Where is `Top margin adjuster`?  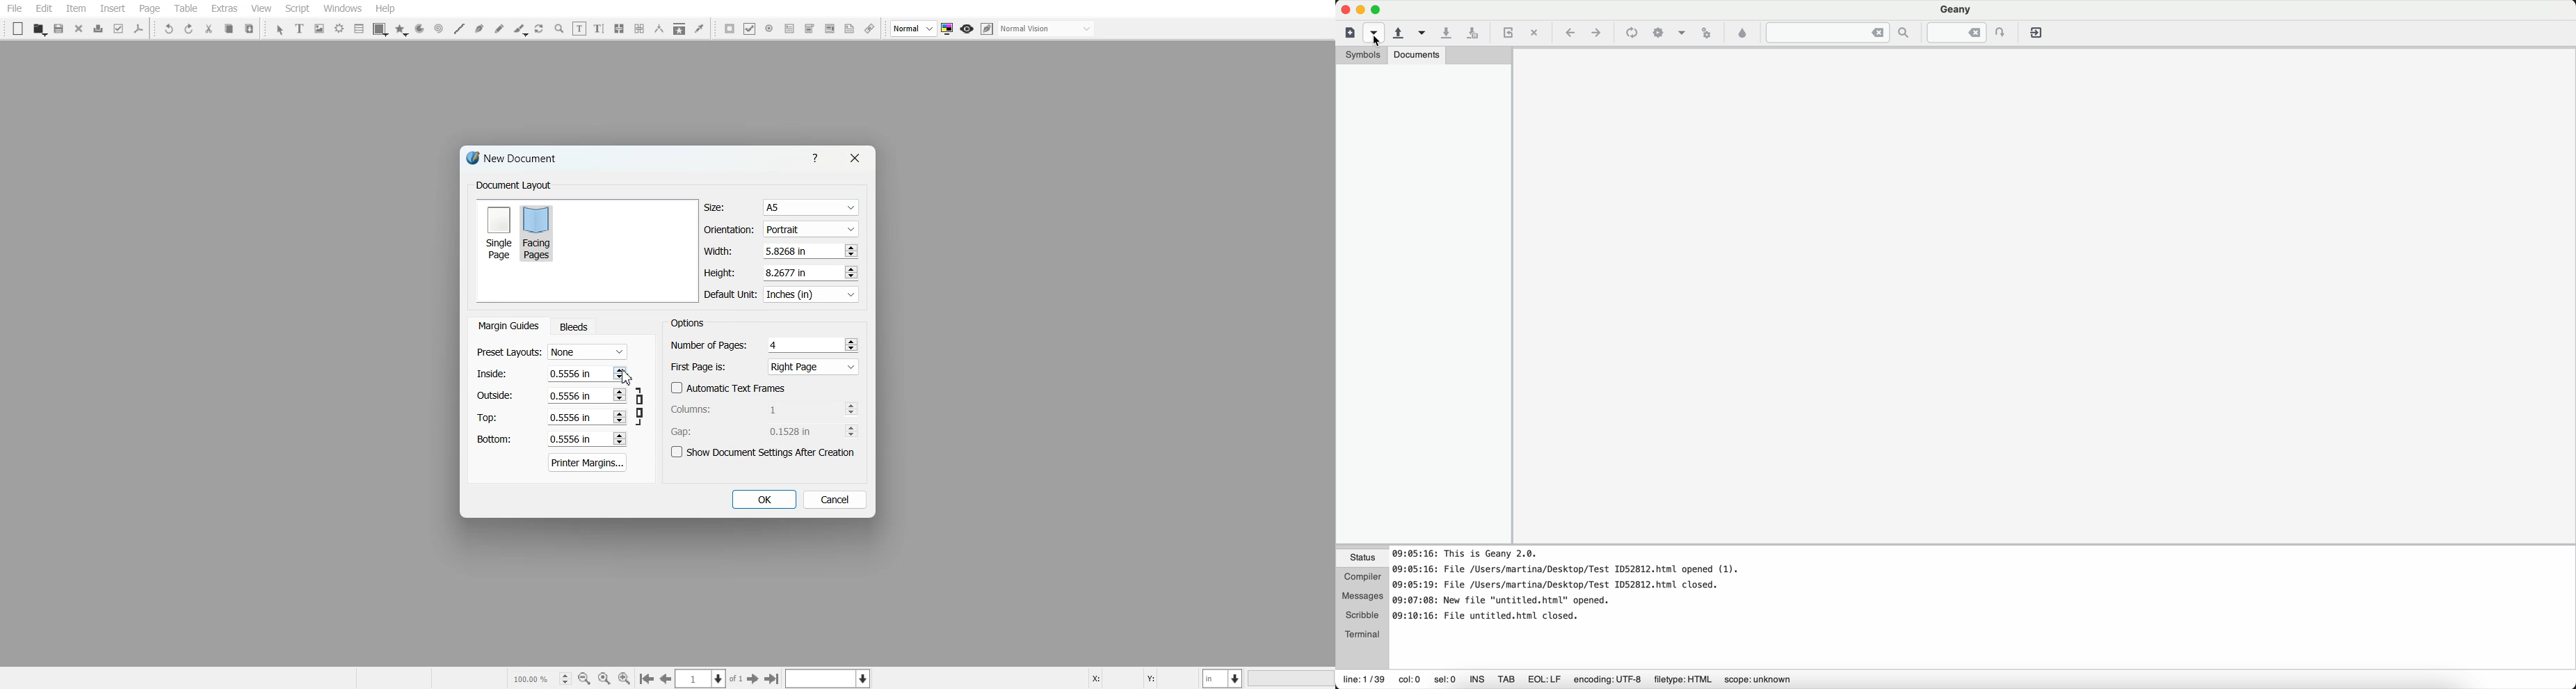
Top margin adjuster is located at coordinates (552, 417).